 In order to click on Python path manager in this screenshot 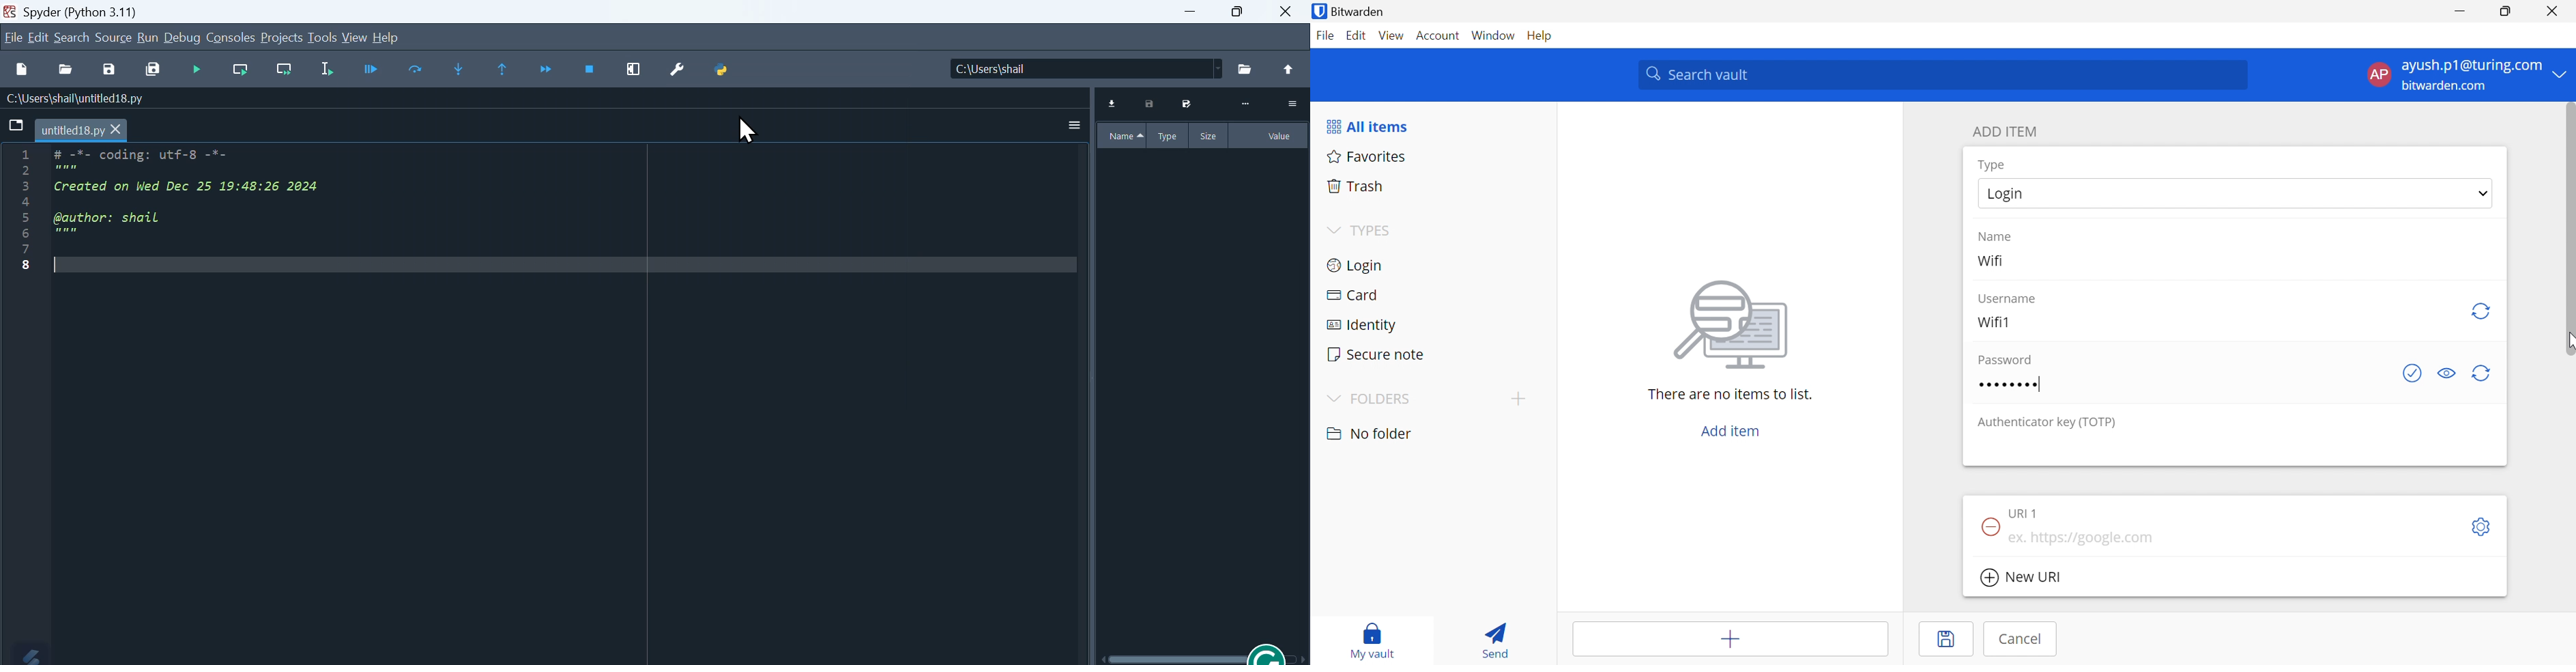, I will do `click(732, 70)`.